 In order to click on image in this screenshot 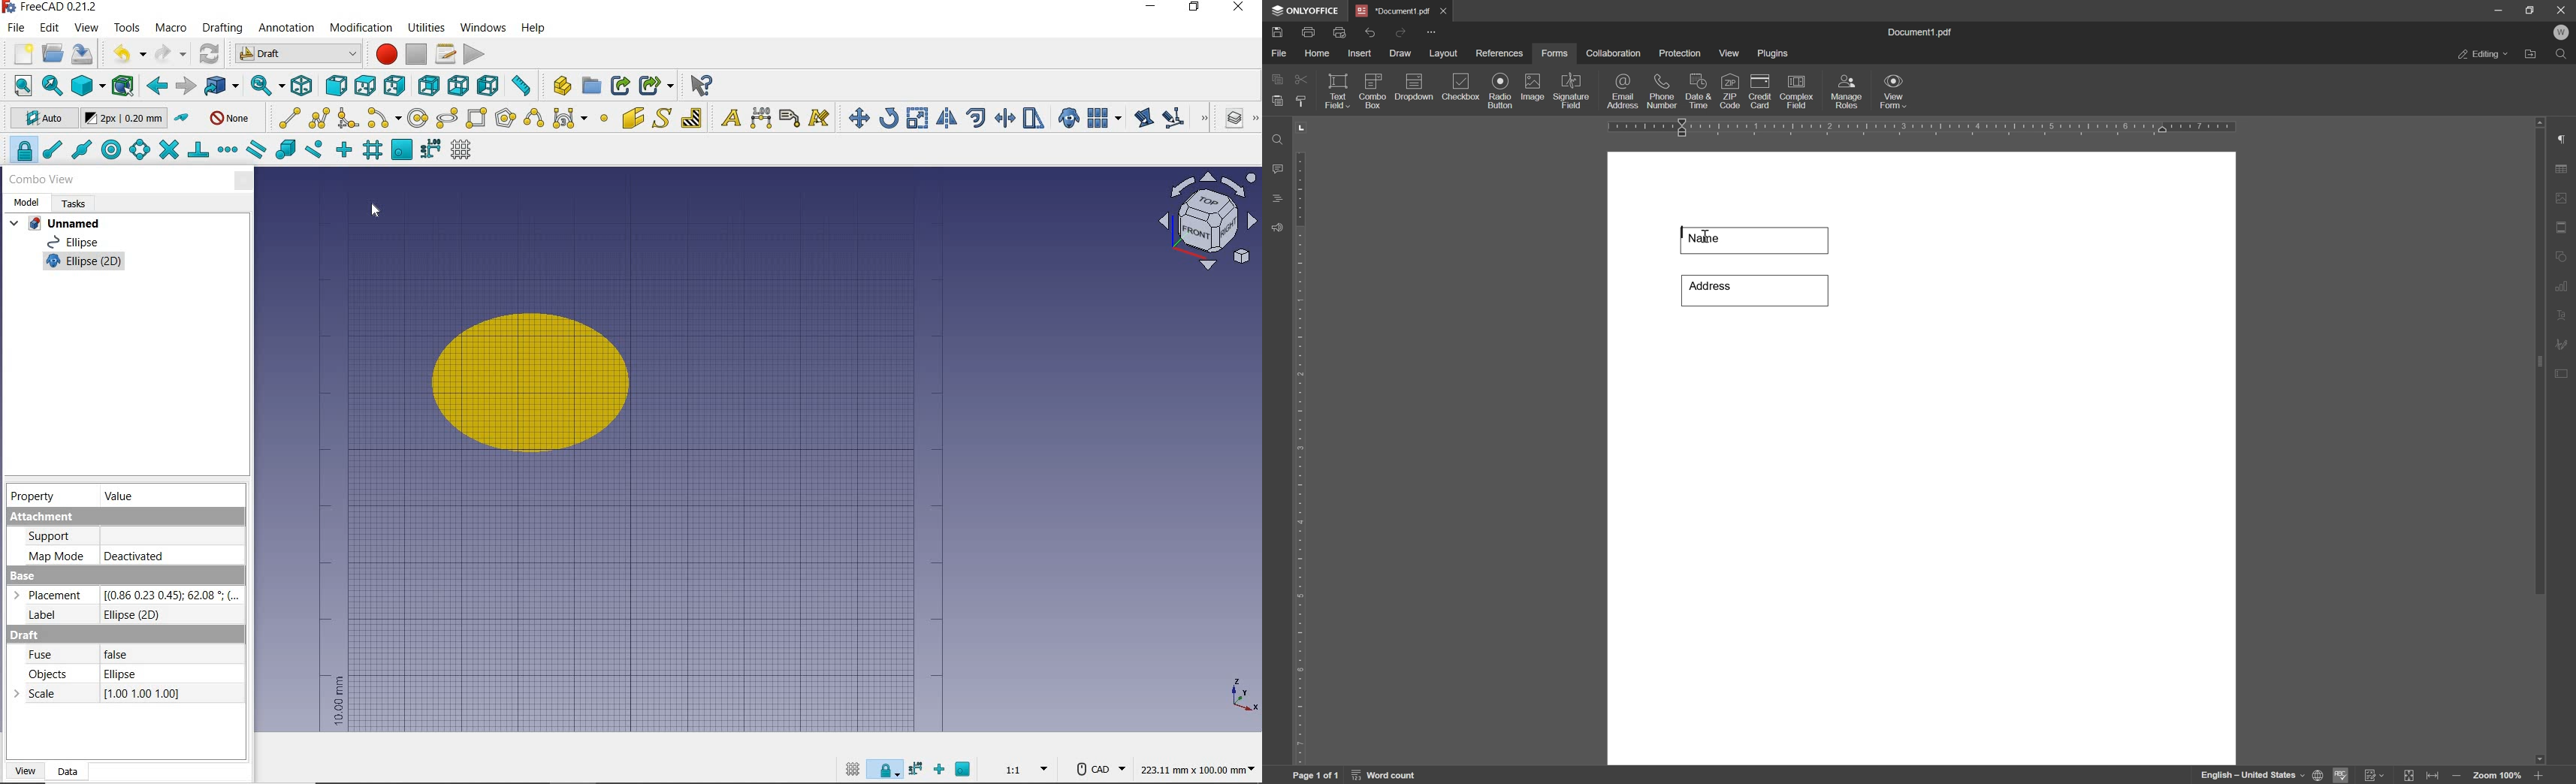, I will do `click(1534, 88)`.